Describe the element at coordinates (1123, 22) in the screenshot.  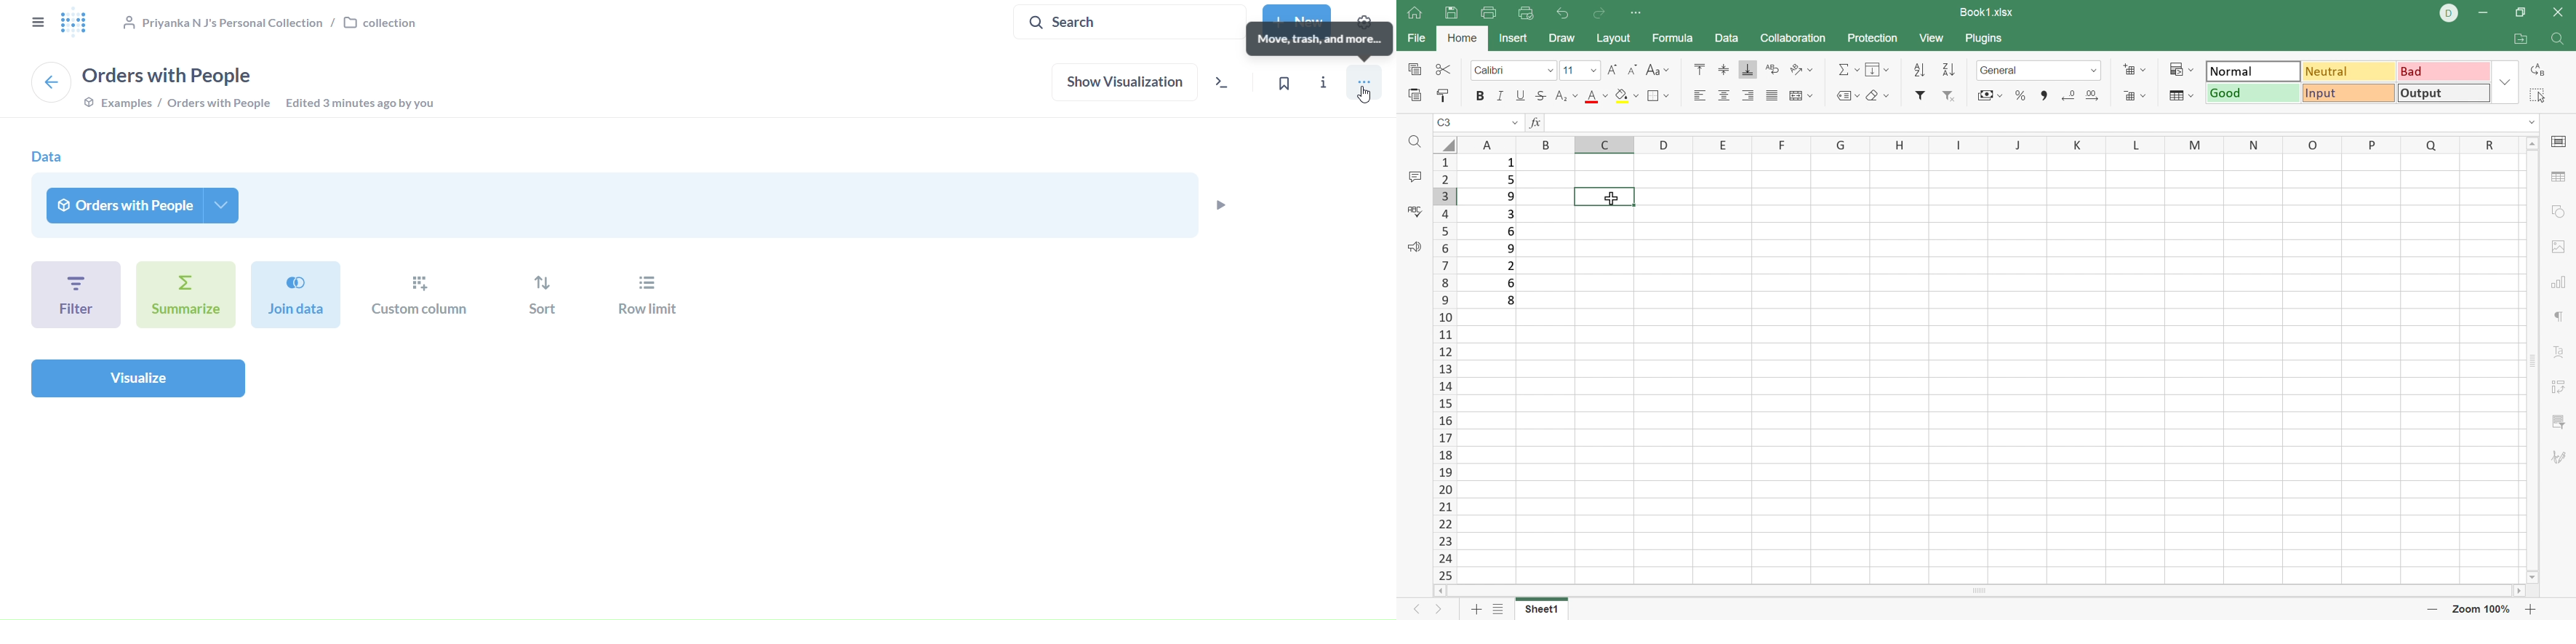
I see `search` at that location.